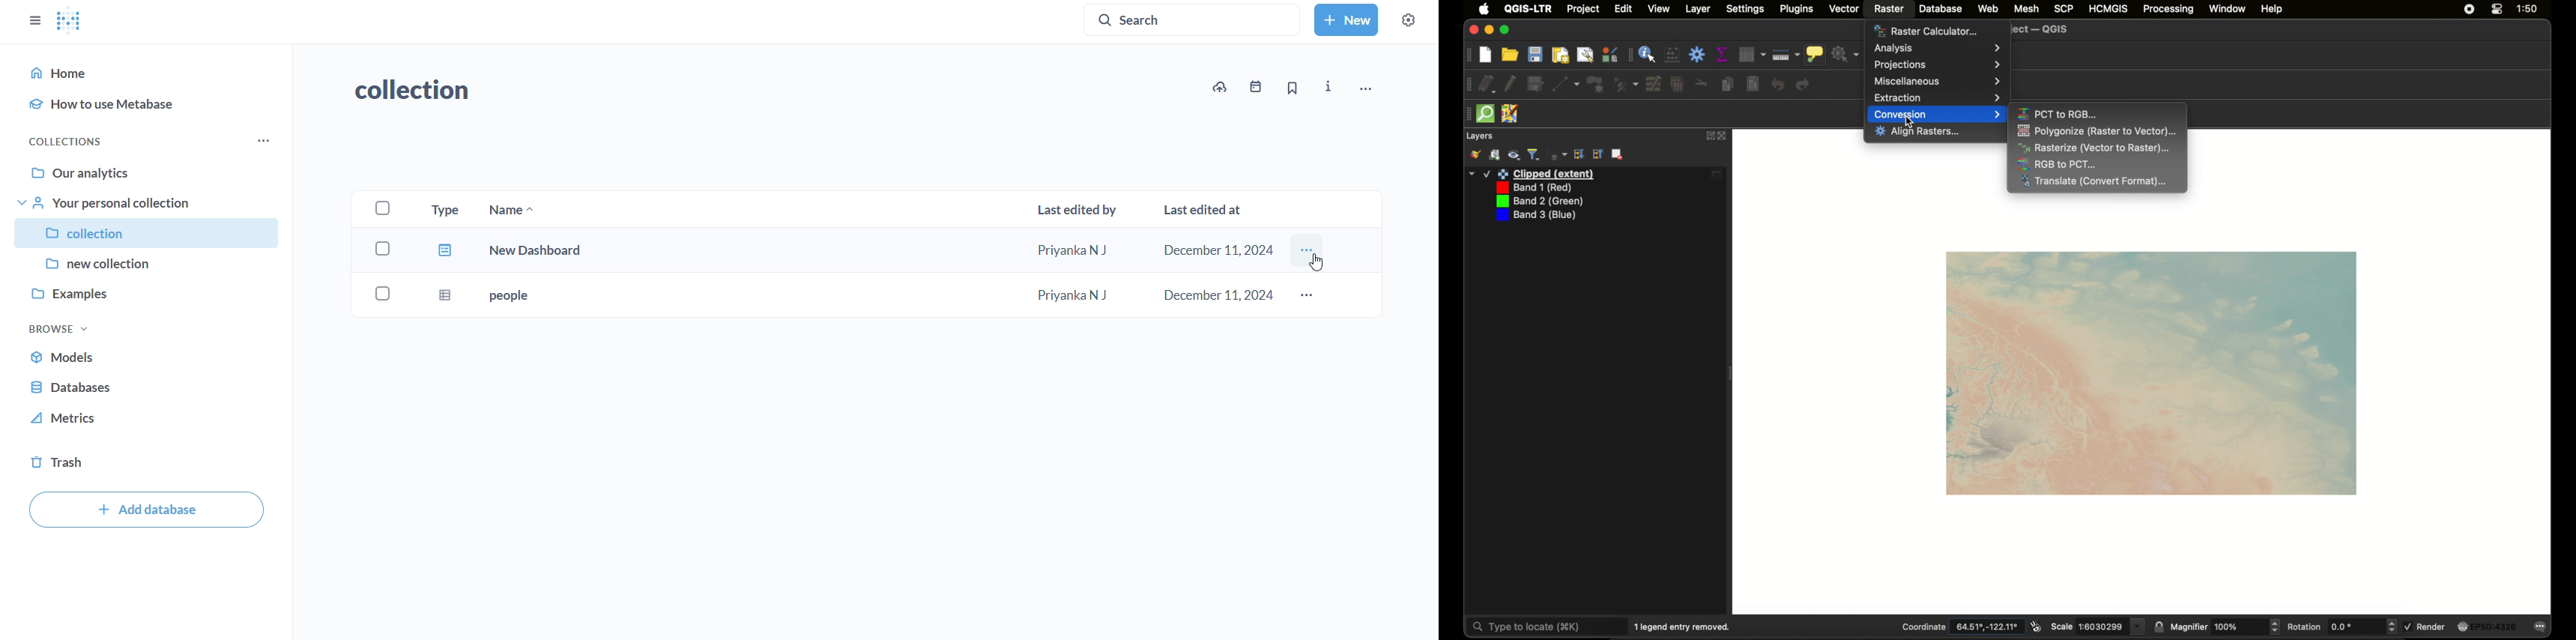 This screenshot has width=2576, height=644. What do you see at coordinates (1196, 19) in the screenshot?
I see `search` at bounding box center [1196, 19].